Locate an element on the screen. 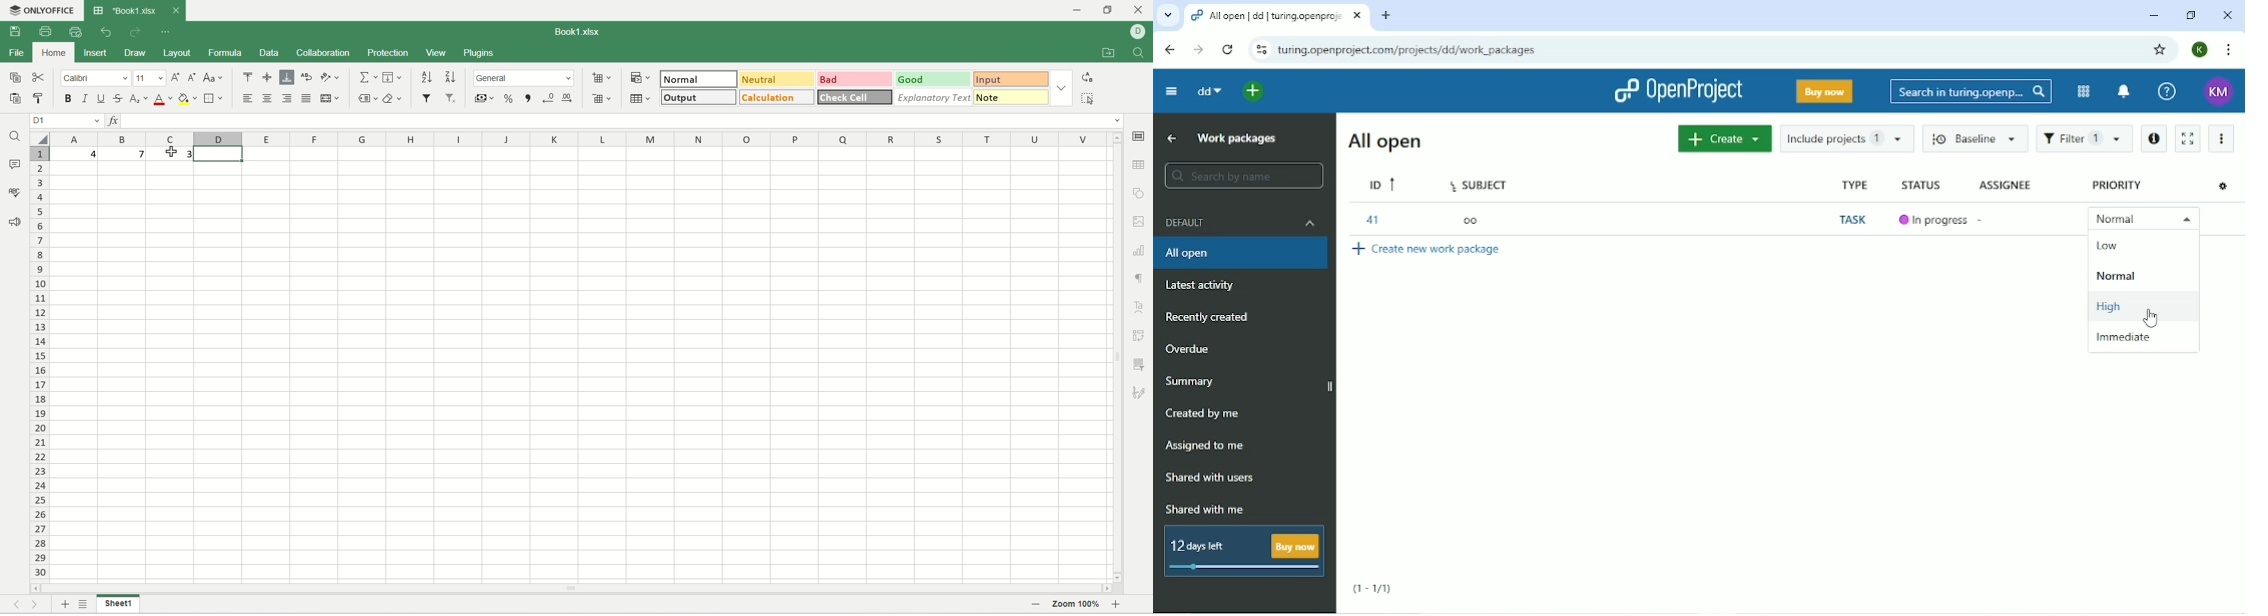 This screenshot has height=616, width=2268. Normal is located at coordinates (2145, 218).